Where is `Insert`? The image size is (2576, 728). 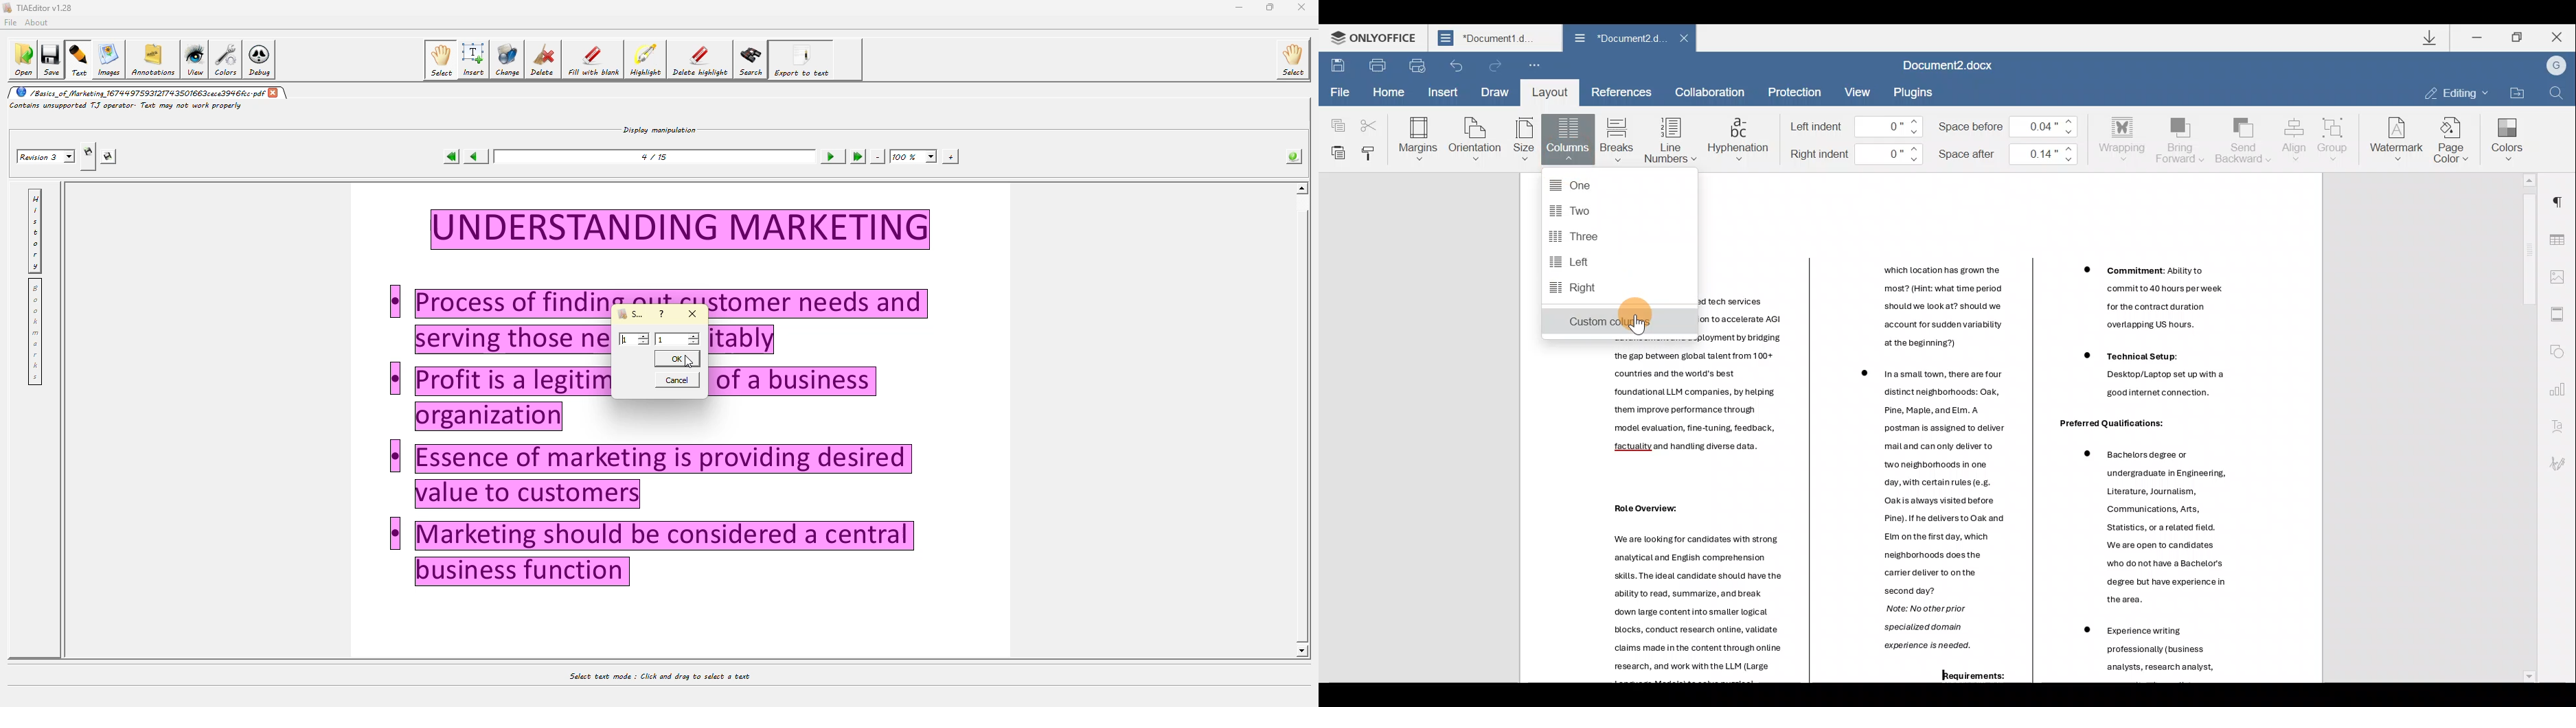 Insert is located at coordinates (1440, 92).